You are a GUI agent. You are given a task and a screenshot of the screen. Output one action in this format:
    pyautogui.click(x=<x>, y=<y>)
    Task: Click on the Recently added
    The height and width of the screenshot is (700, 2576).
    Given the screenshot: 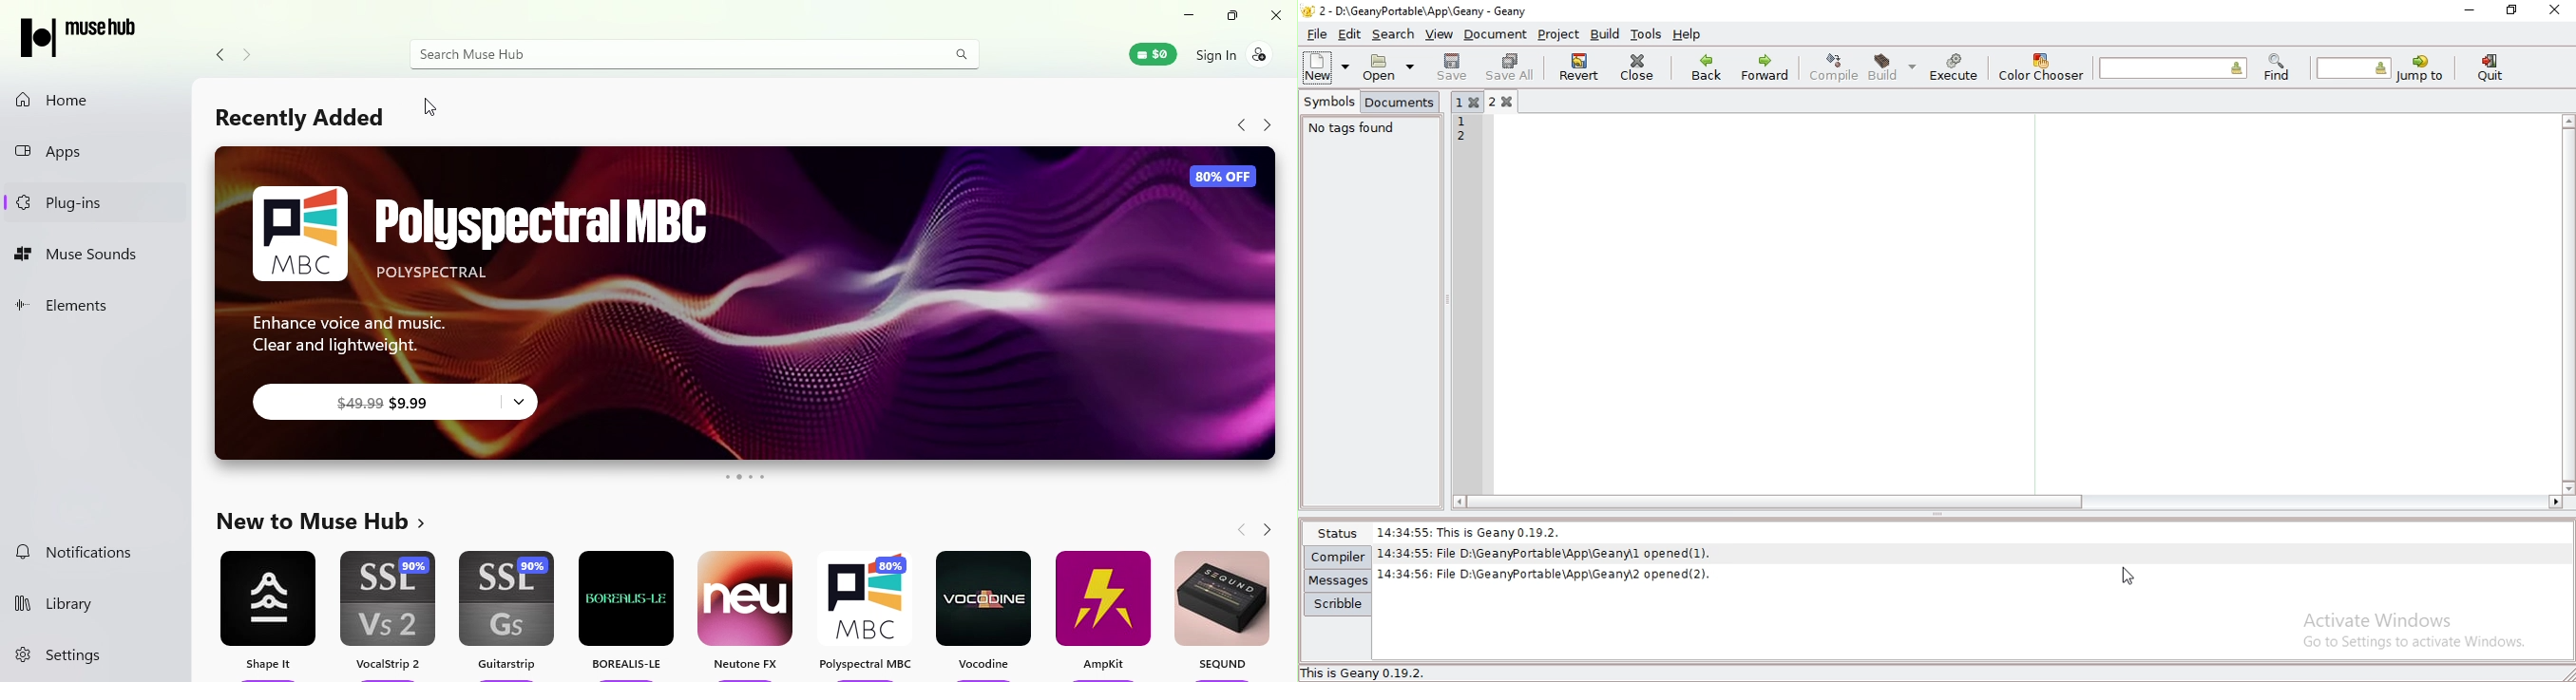 What is the action you would take?
    pyautogui.click(x=314, y=114)
    